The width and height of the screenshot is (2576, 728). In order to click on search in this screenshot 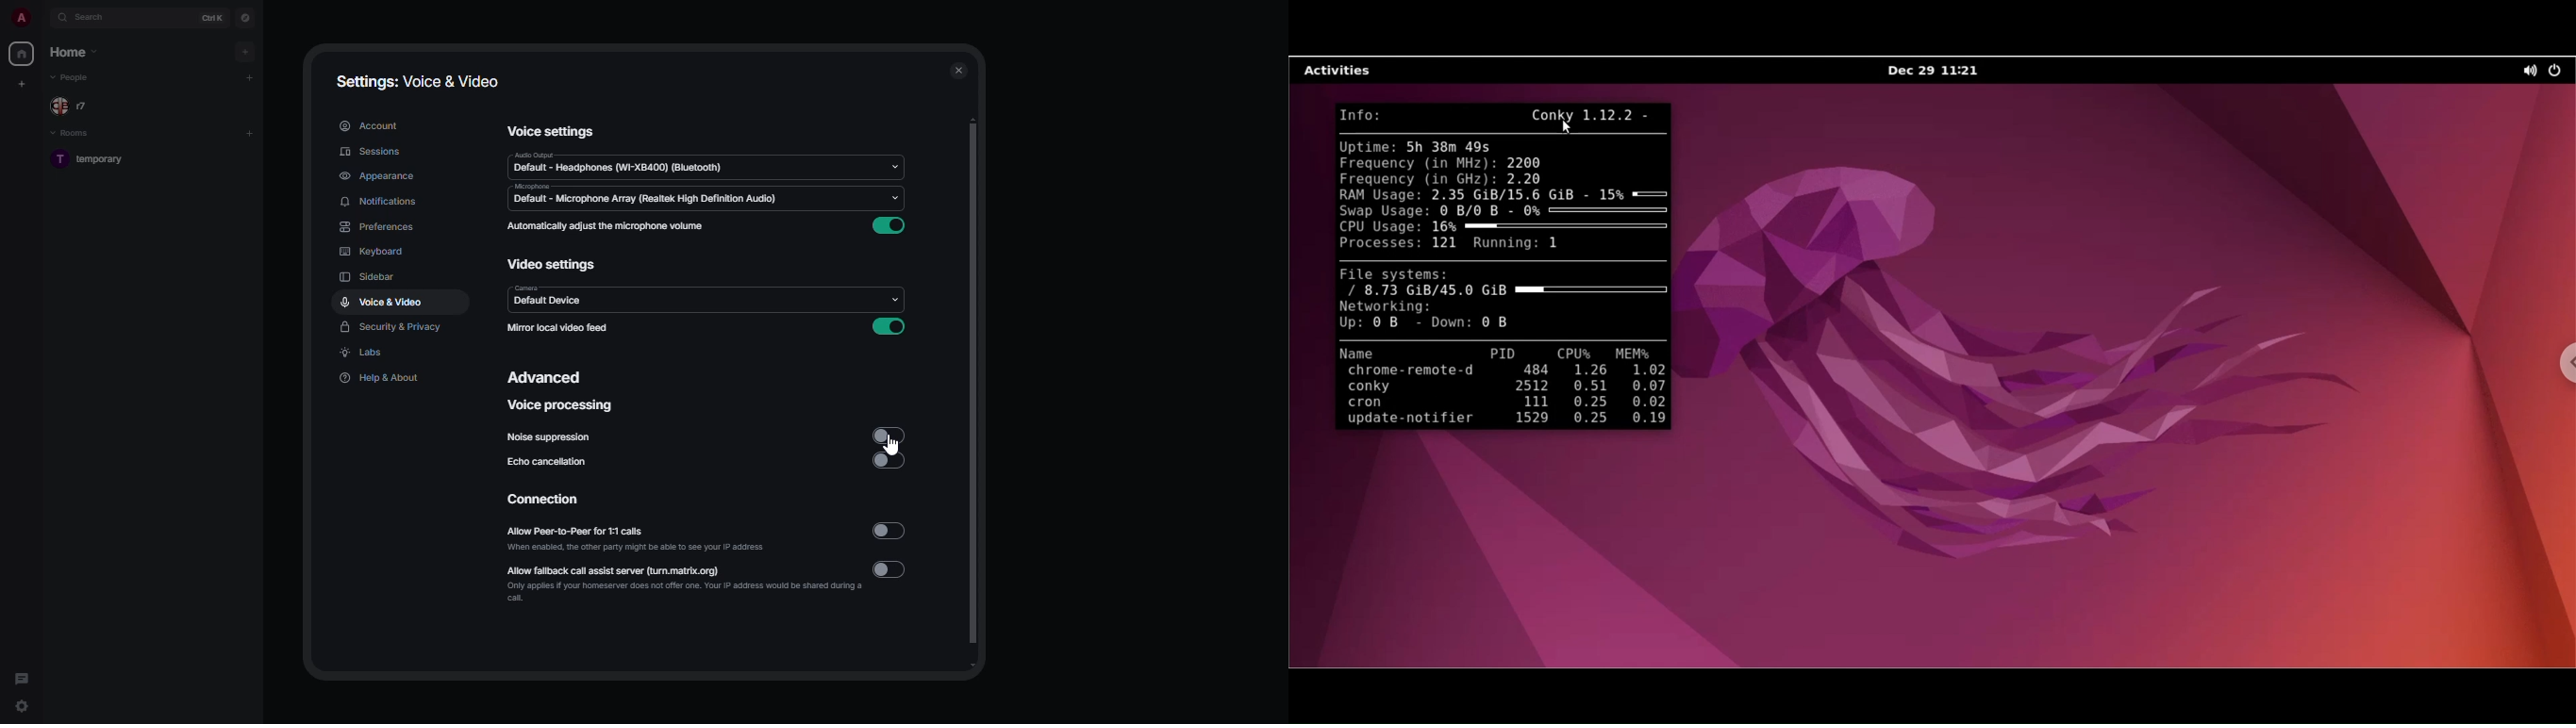, I will do `click(92, 18)`.